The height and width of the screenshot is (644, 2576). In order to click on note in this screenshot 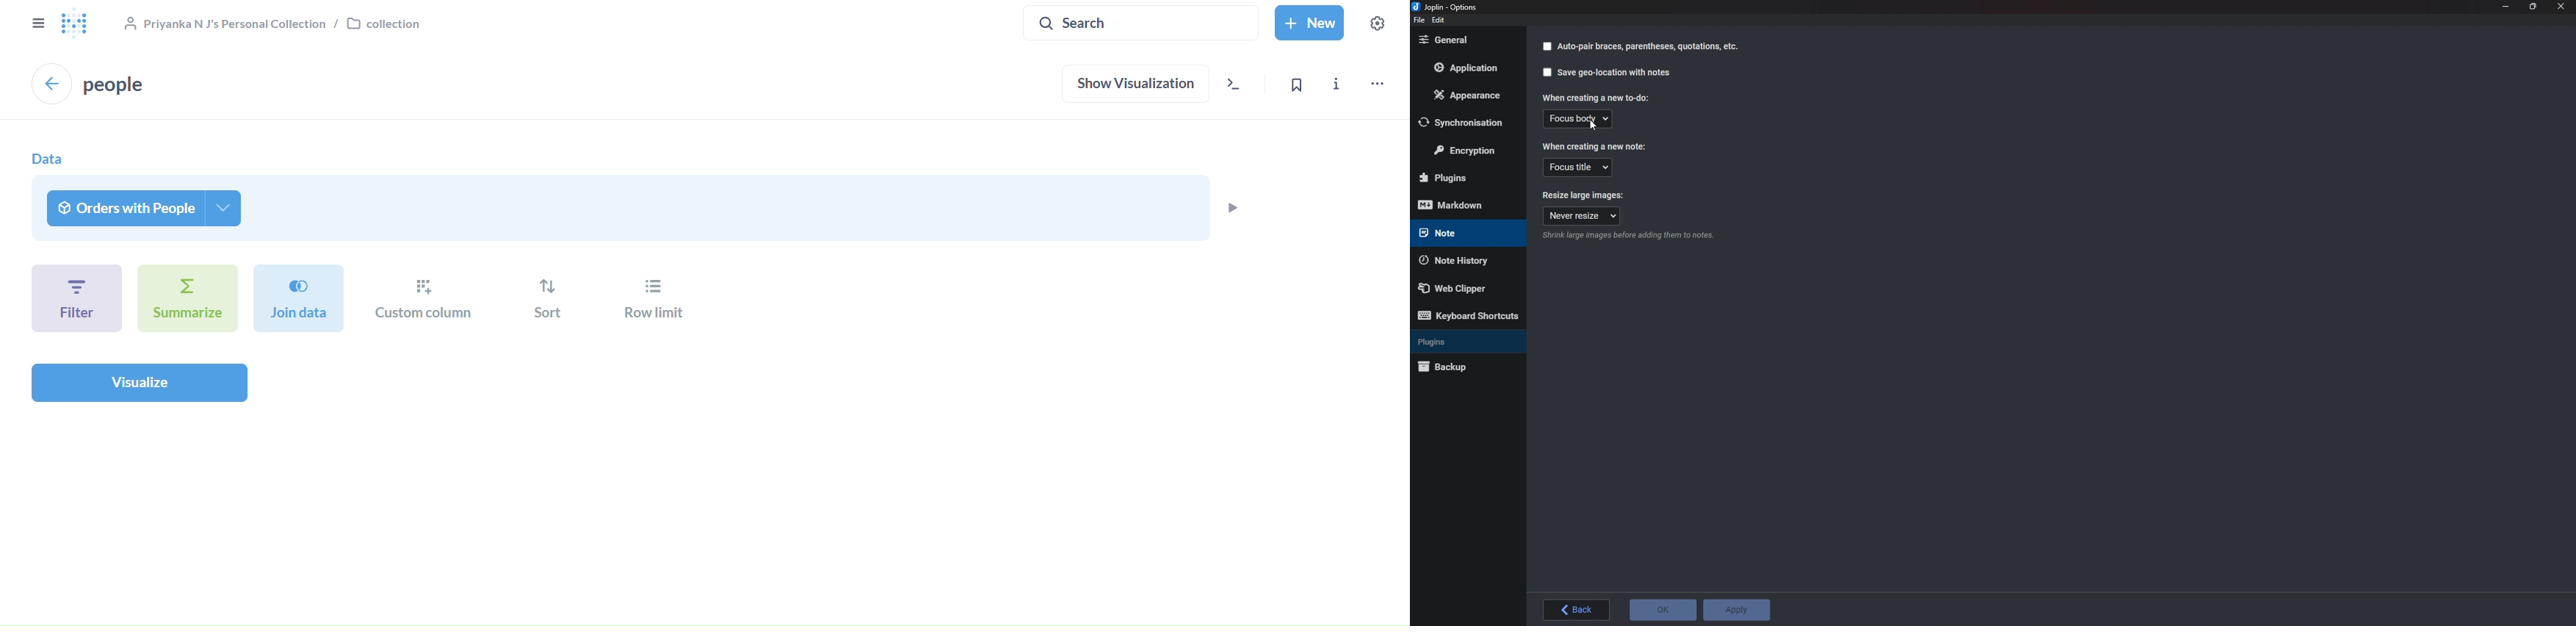, I will do `click(1462, 233)`.